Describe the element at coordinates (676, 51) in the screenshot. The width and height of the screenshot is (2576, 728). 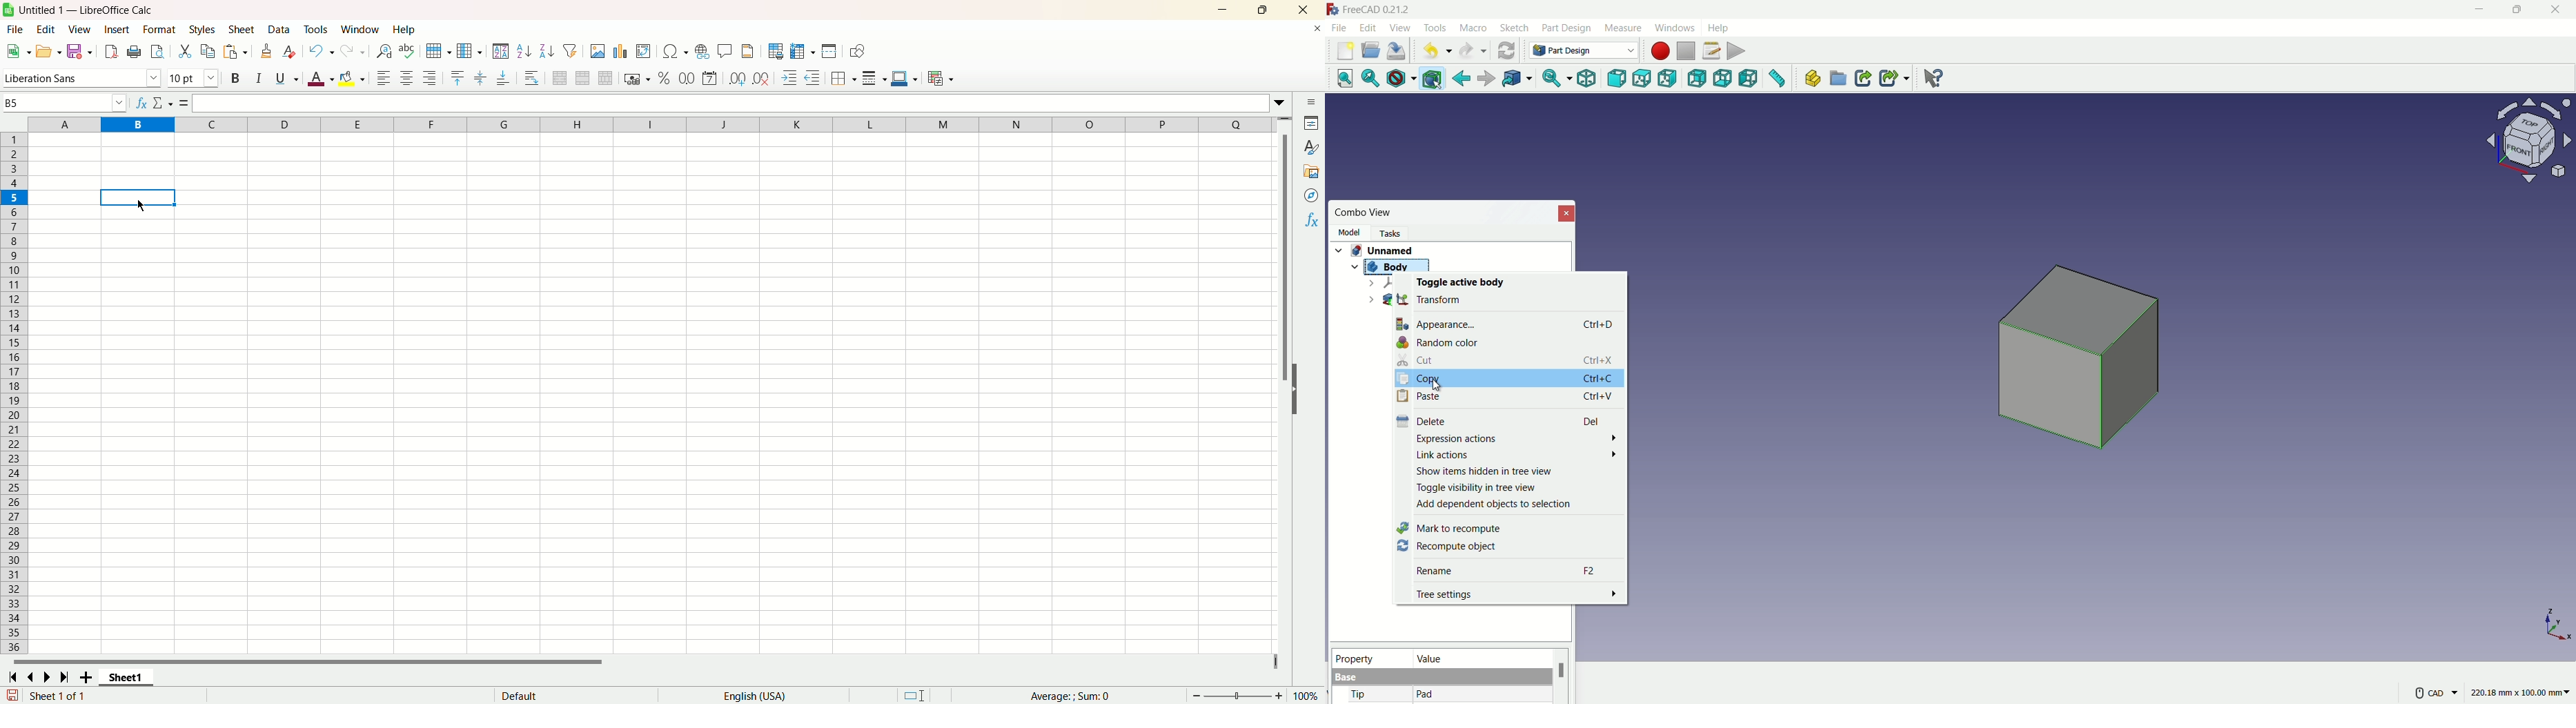
I see `insert special character` at that location.